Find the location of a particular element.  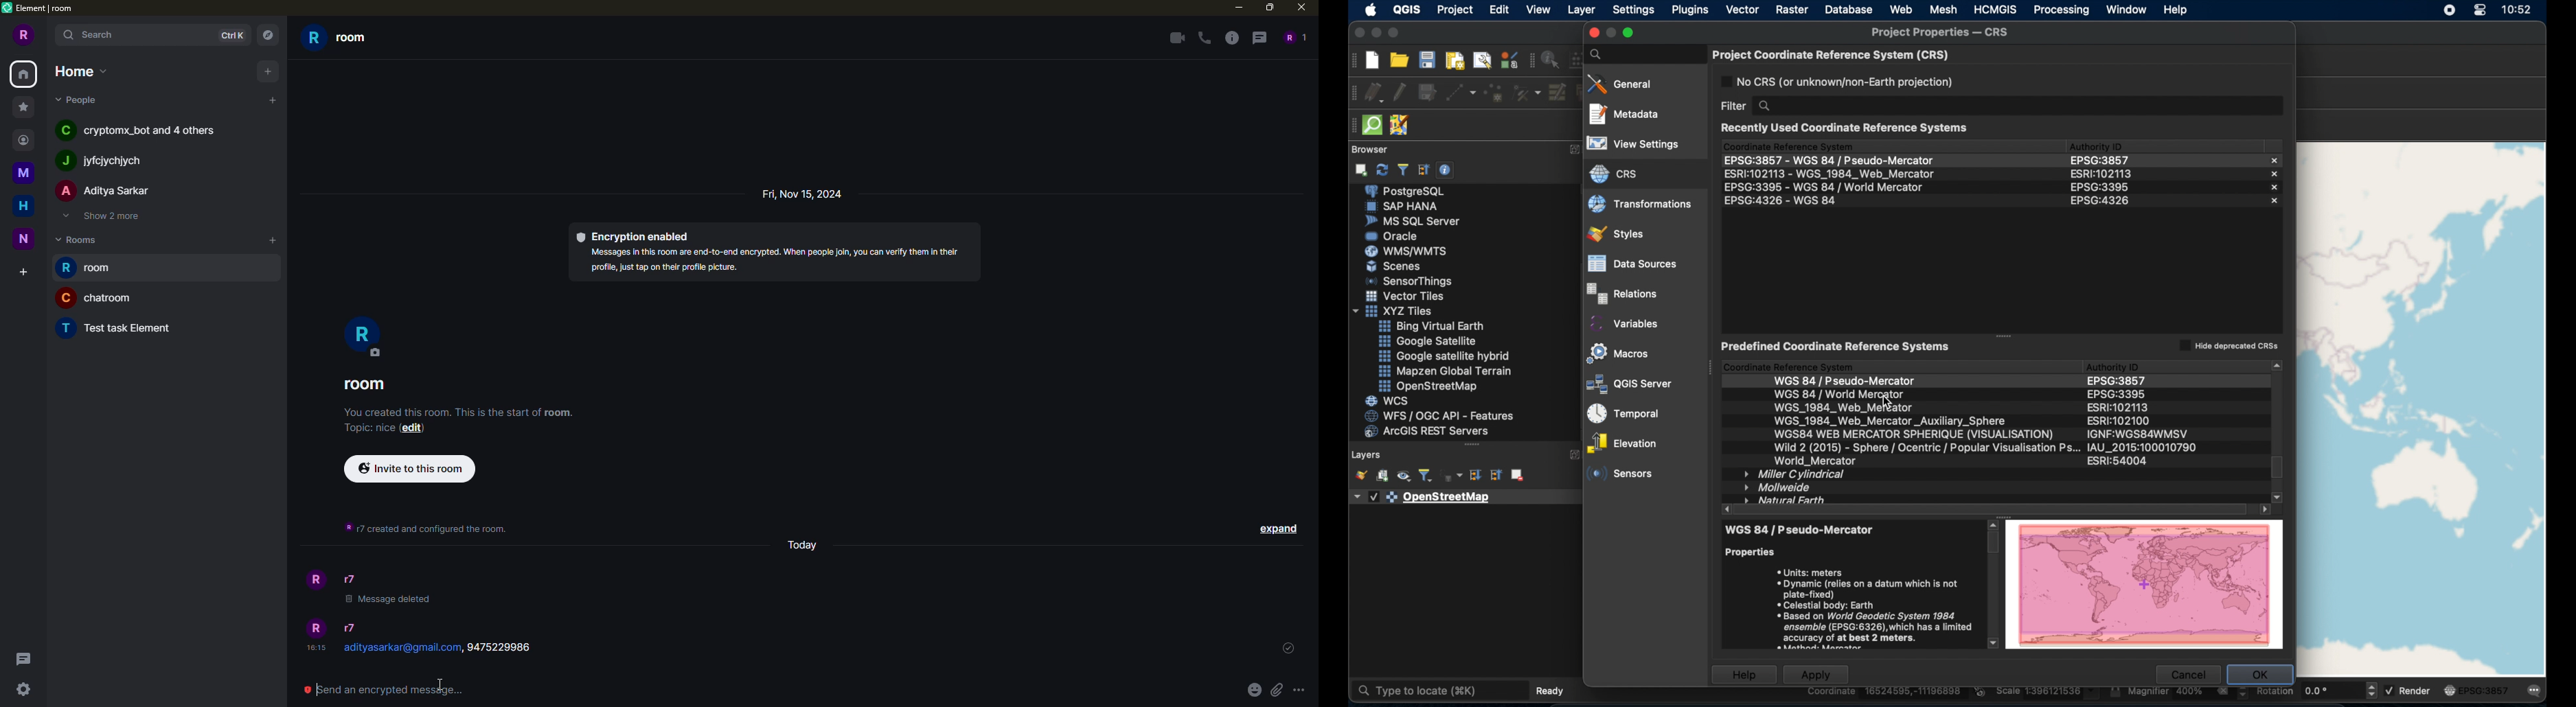

remove layer group is located at coordinates (1517, 477).